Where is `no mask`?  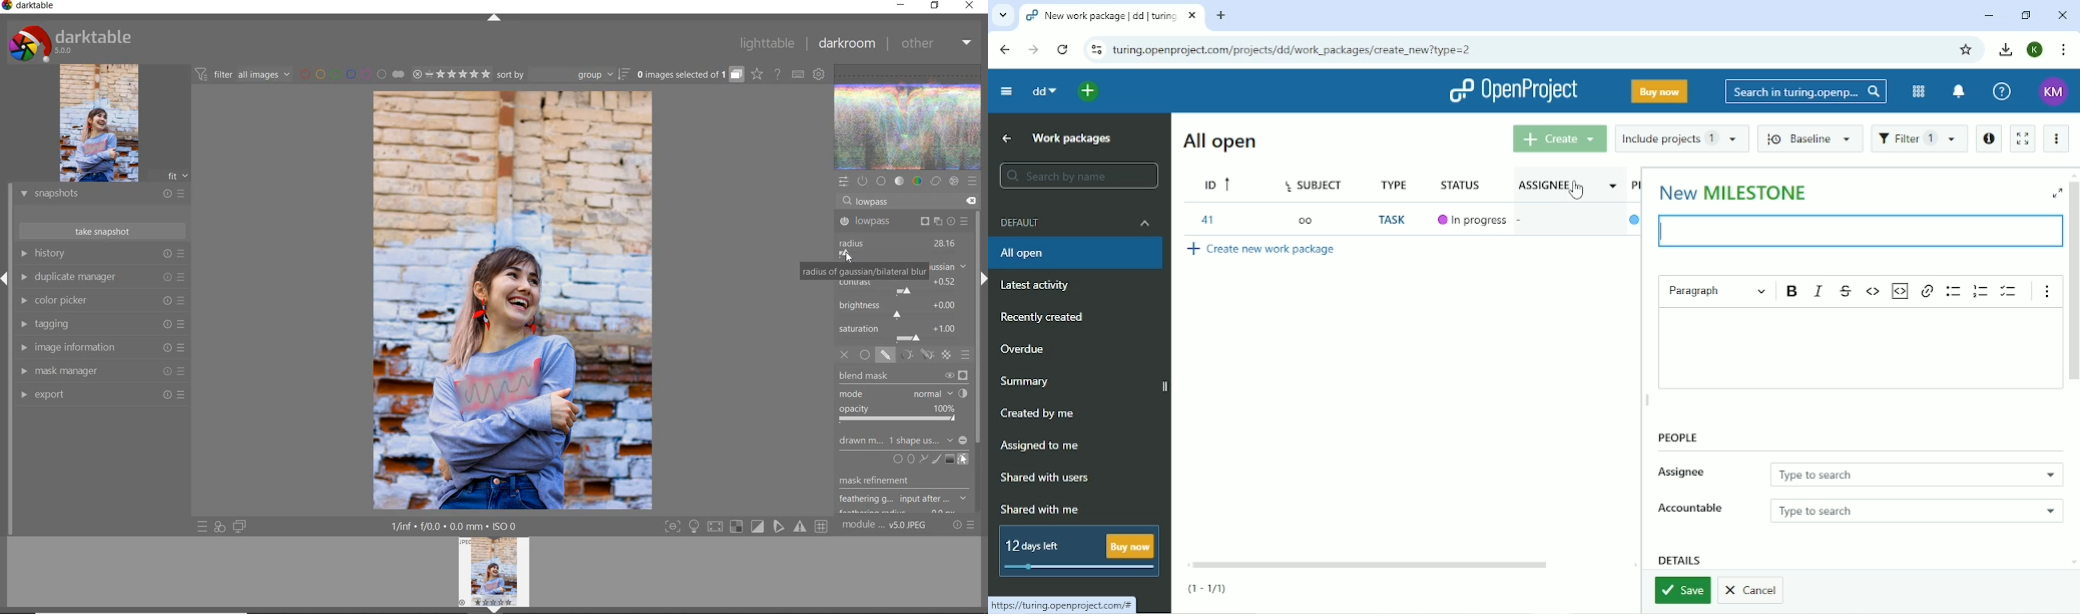
no mask is located at coordinates (926, 441).